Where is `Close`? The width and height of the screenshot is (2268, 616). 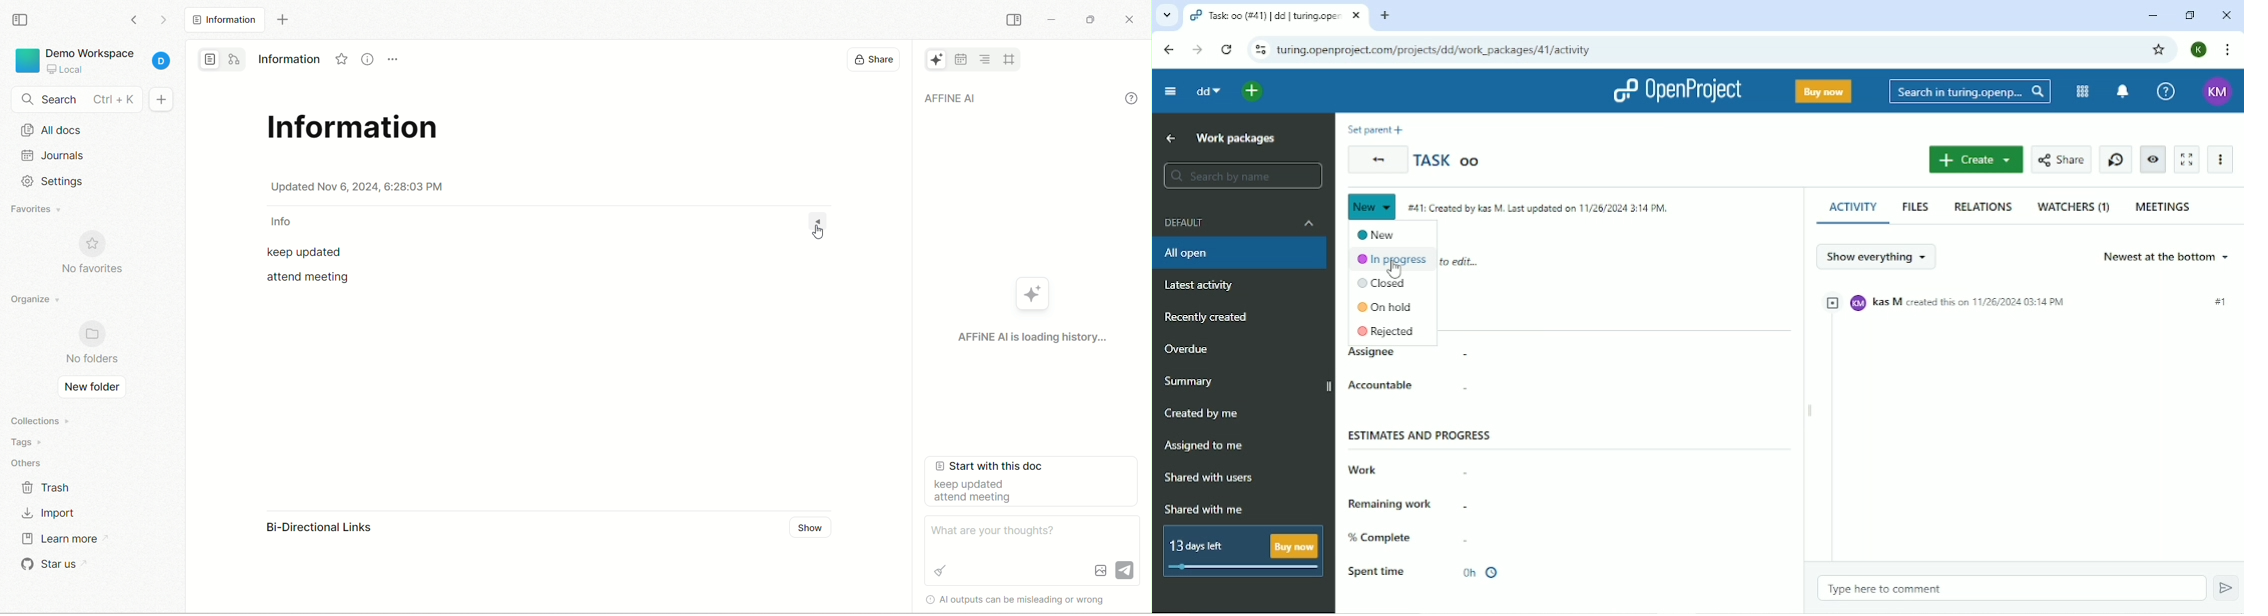
Close is located at coordinates (2224, 15).